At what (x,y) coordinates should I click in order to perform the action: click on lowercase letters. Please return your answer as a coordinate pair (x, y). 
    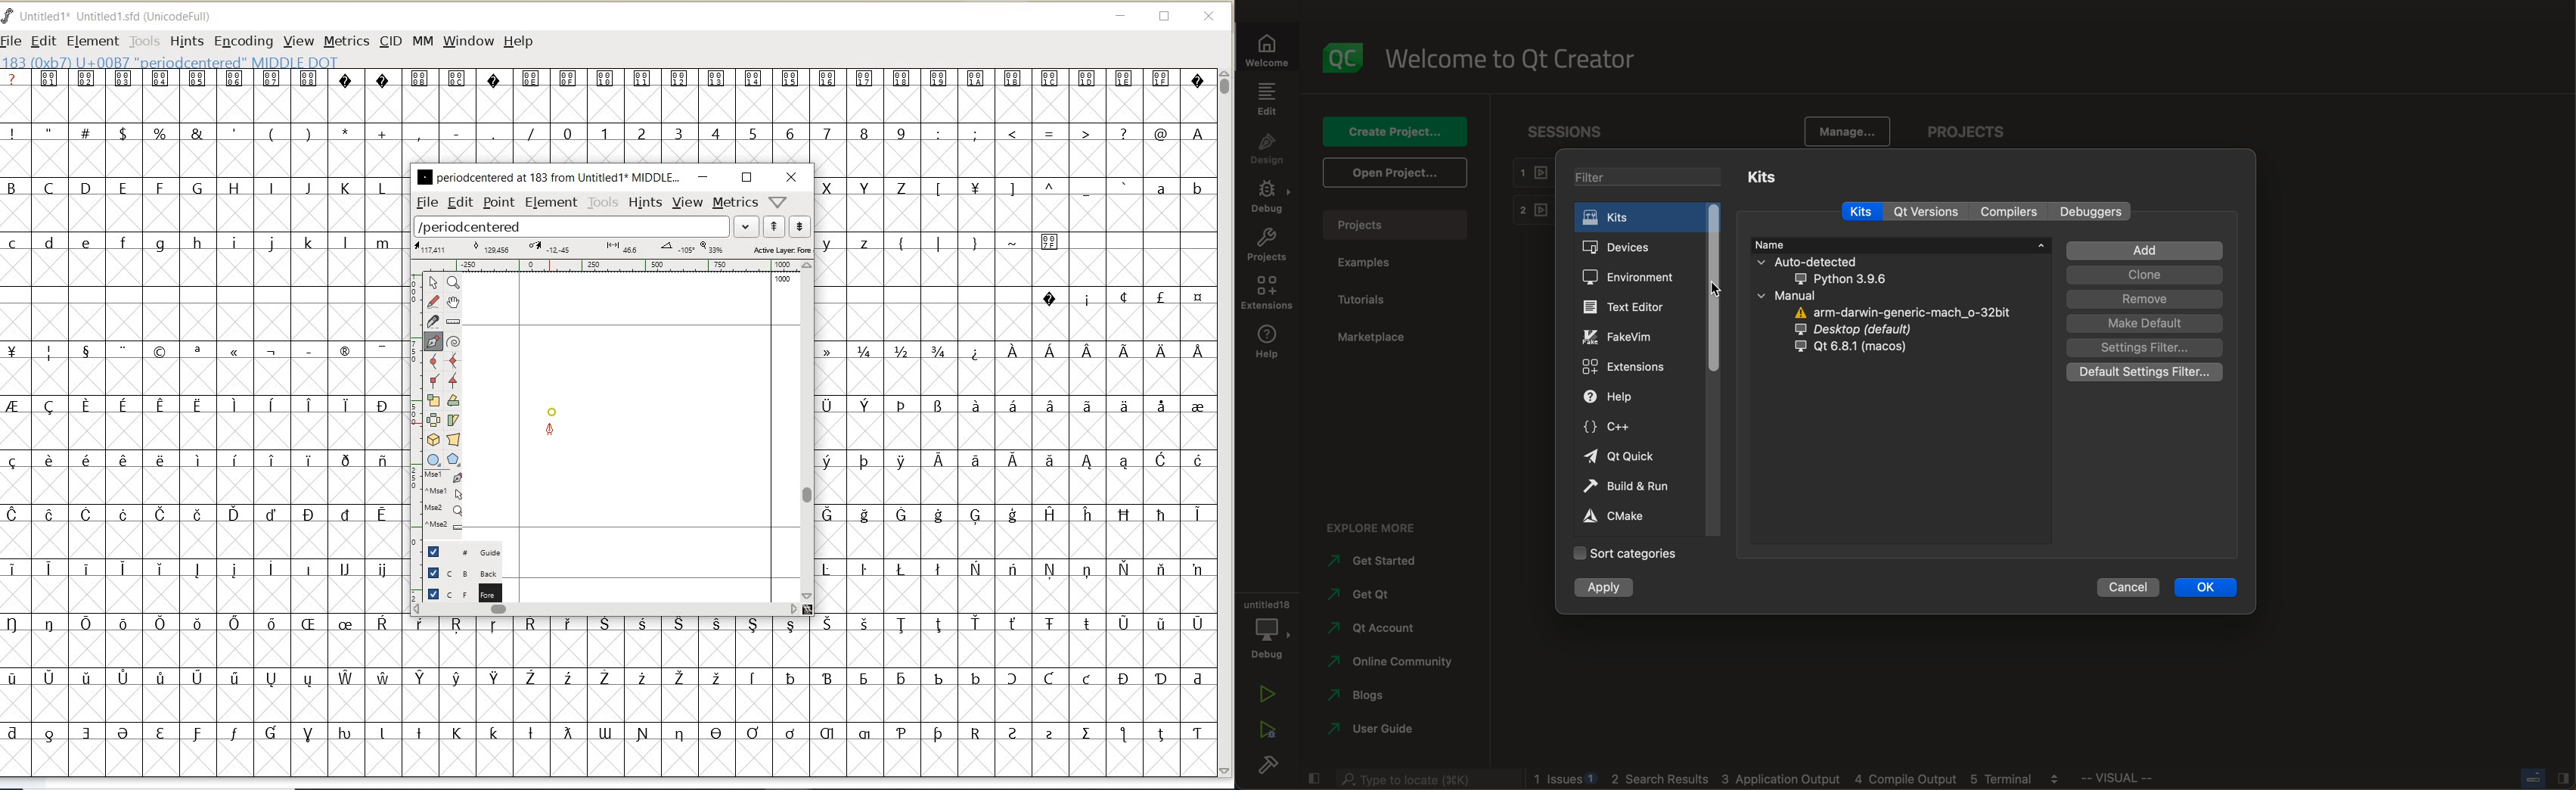
    Looking at the image, I should click on (1178, 191).